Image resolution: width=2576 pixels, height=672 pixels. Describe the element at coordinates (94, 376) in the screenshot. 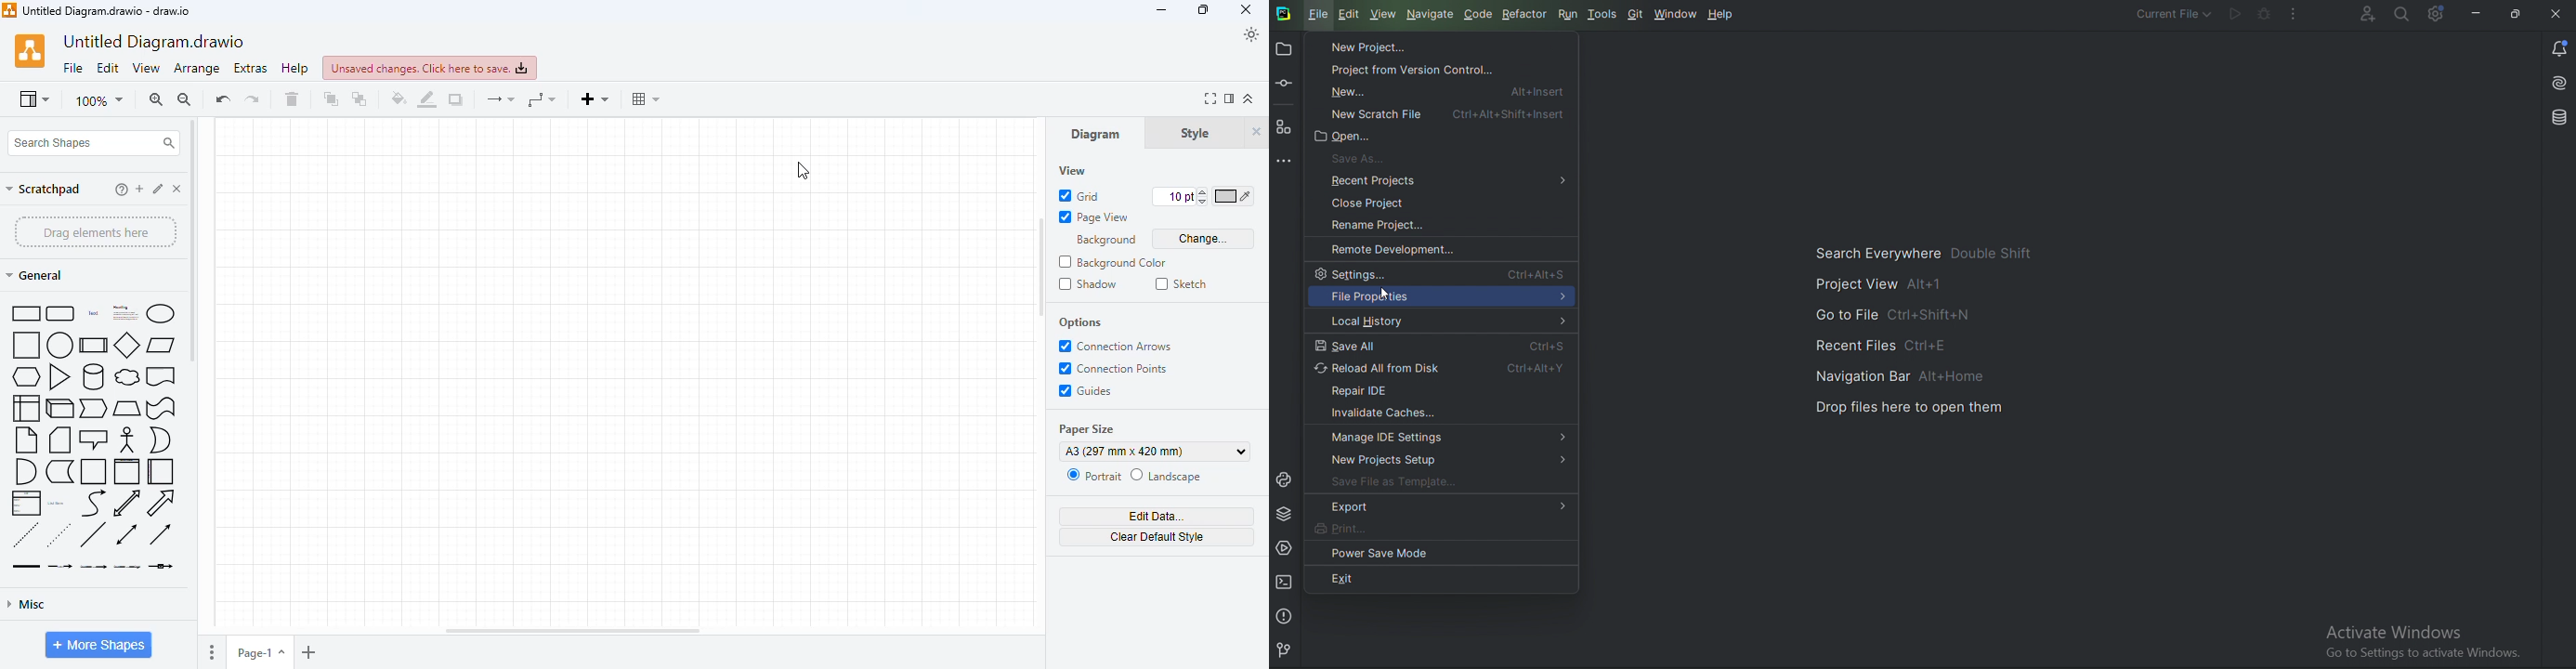

I see `cylinder` at that location.